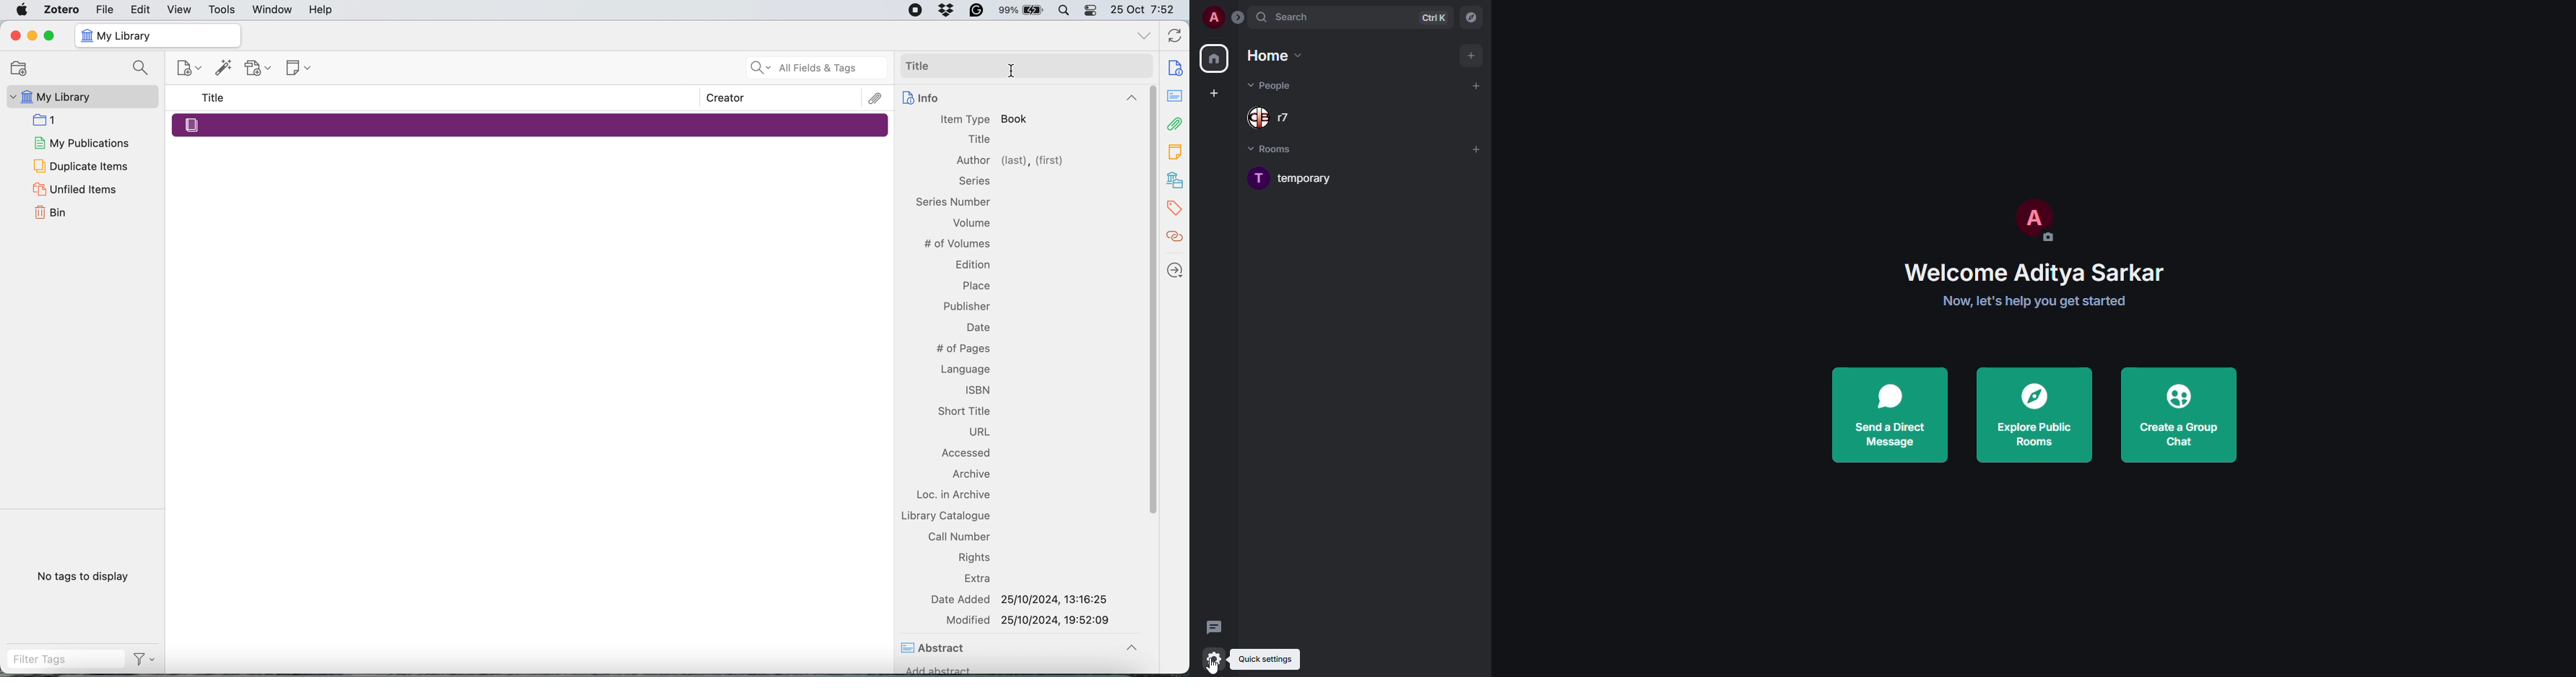 Image resolution: width=2576 pixels, height=700 pixels. What do you see at coordinates (49, 36) in the screenshot?
I see `Maximize` at bounding box center [49, 36].